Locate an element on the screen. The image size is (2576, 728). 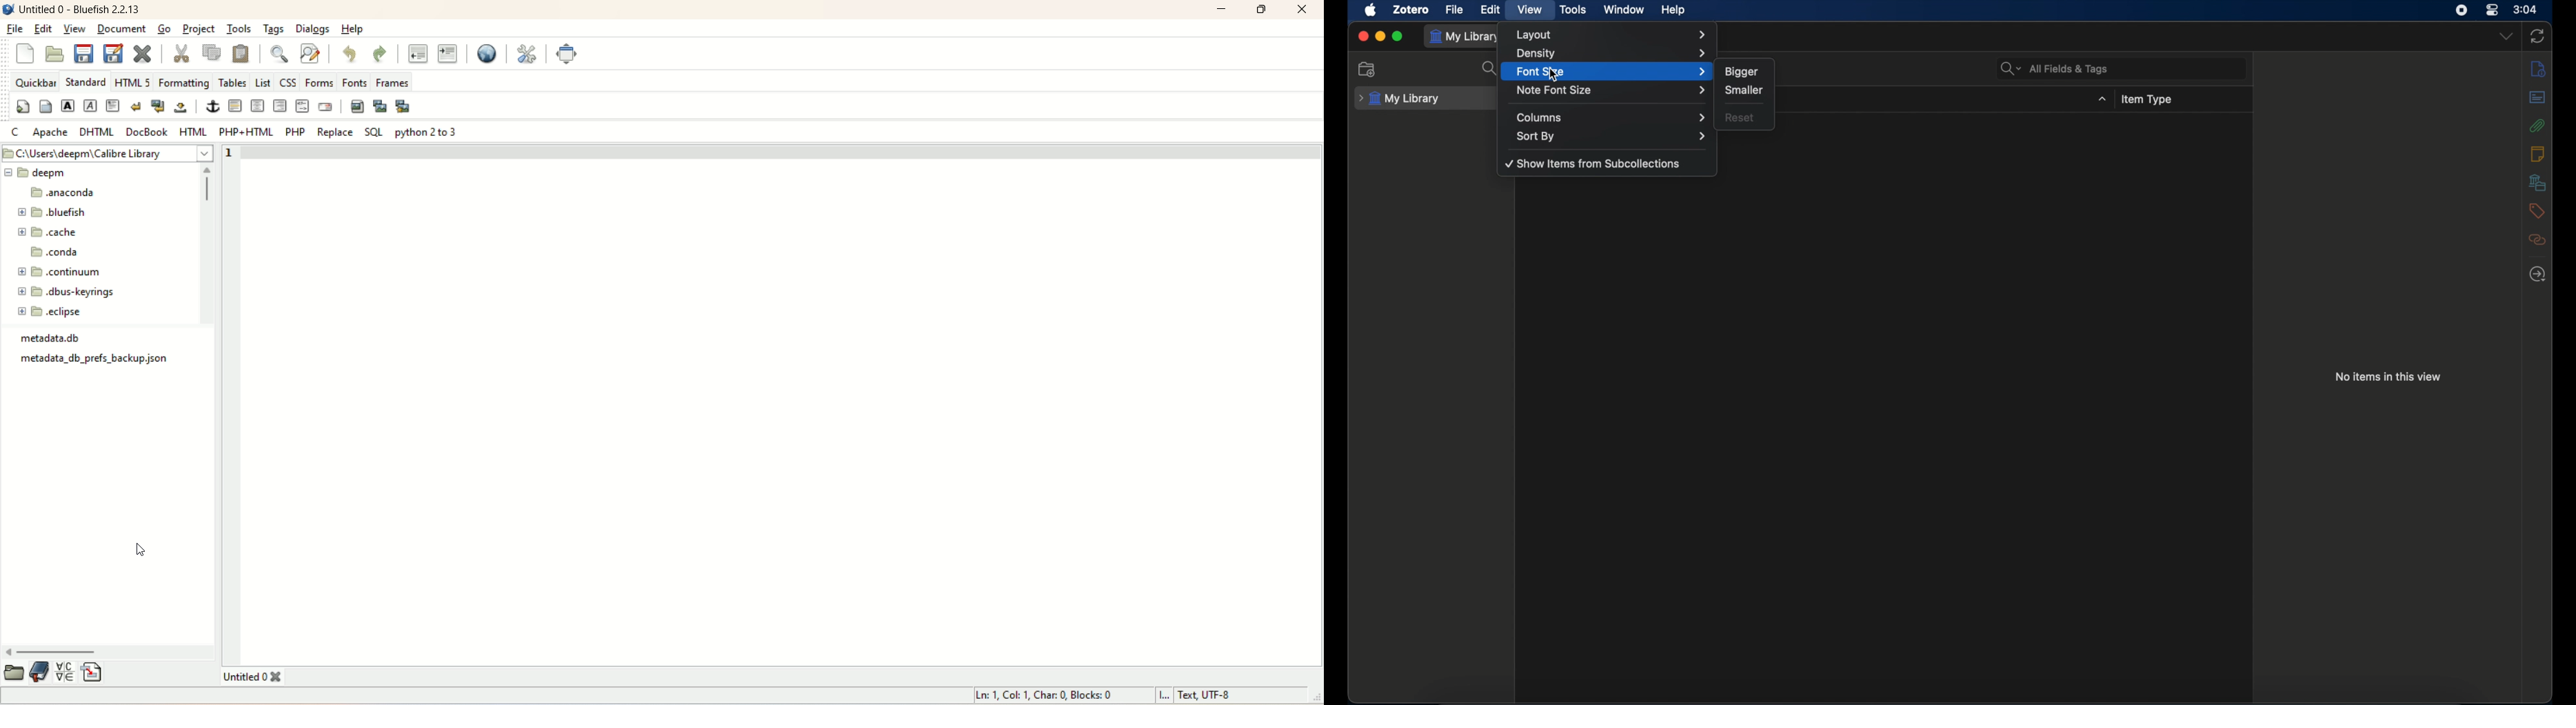
close current file is located at coordinates (141, 52).